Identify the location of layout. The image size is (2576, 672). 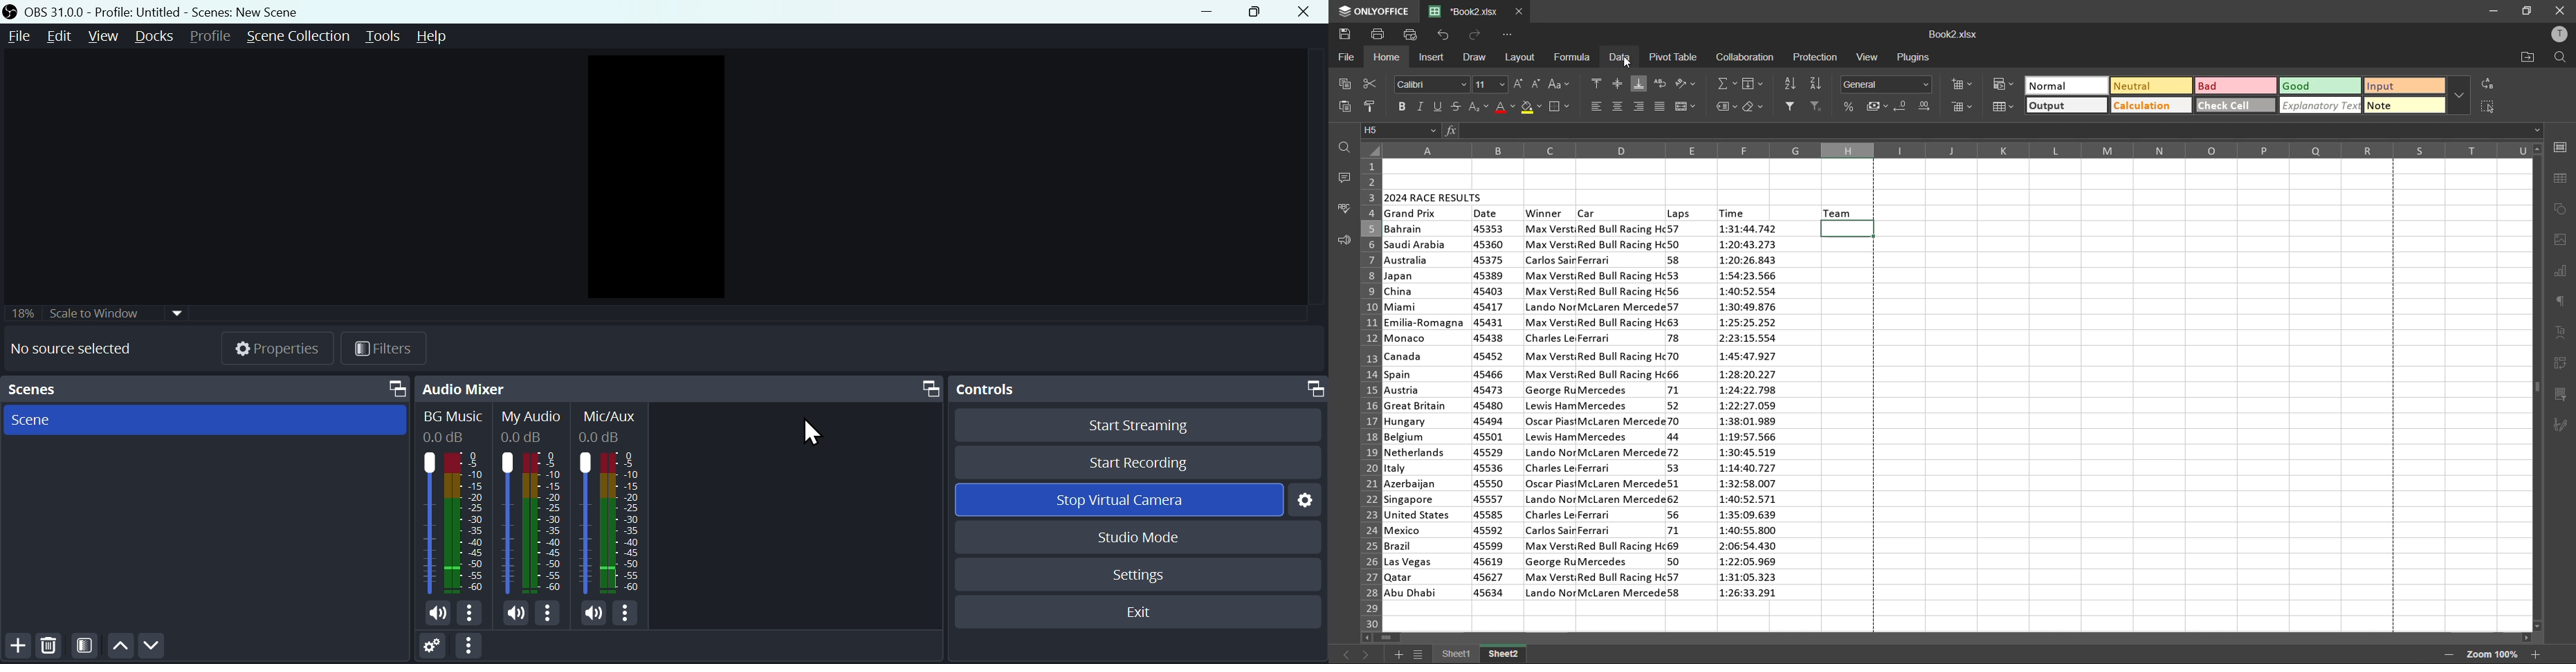
(1522, 58).